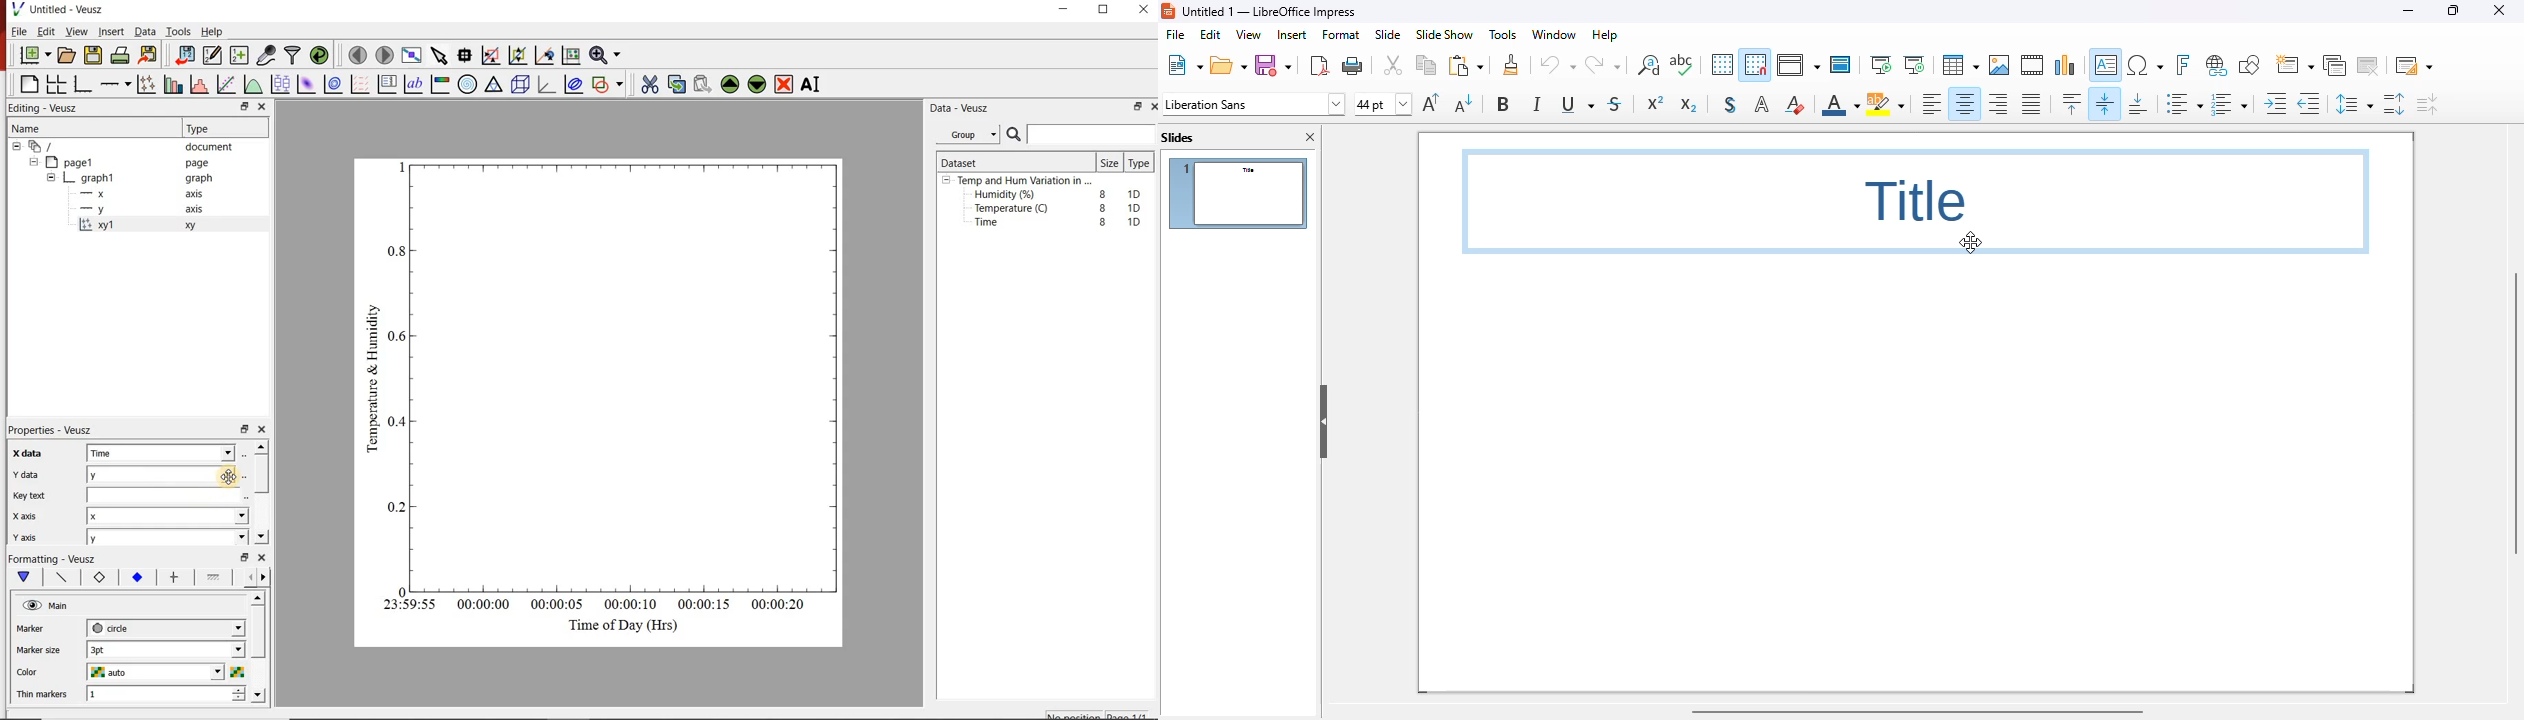 The height and width of the screenshot is (728, 2548). What do you see at coordinates (1656, 103) in the screenshot?
I see `superscript` at bounding box center [1656, 103].